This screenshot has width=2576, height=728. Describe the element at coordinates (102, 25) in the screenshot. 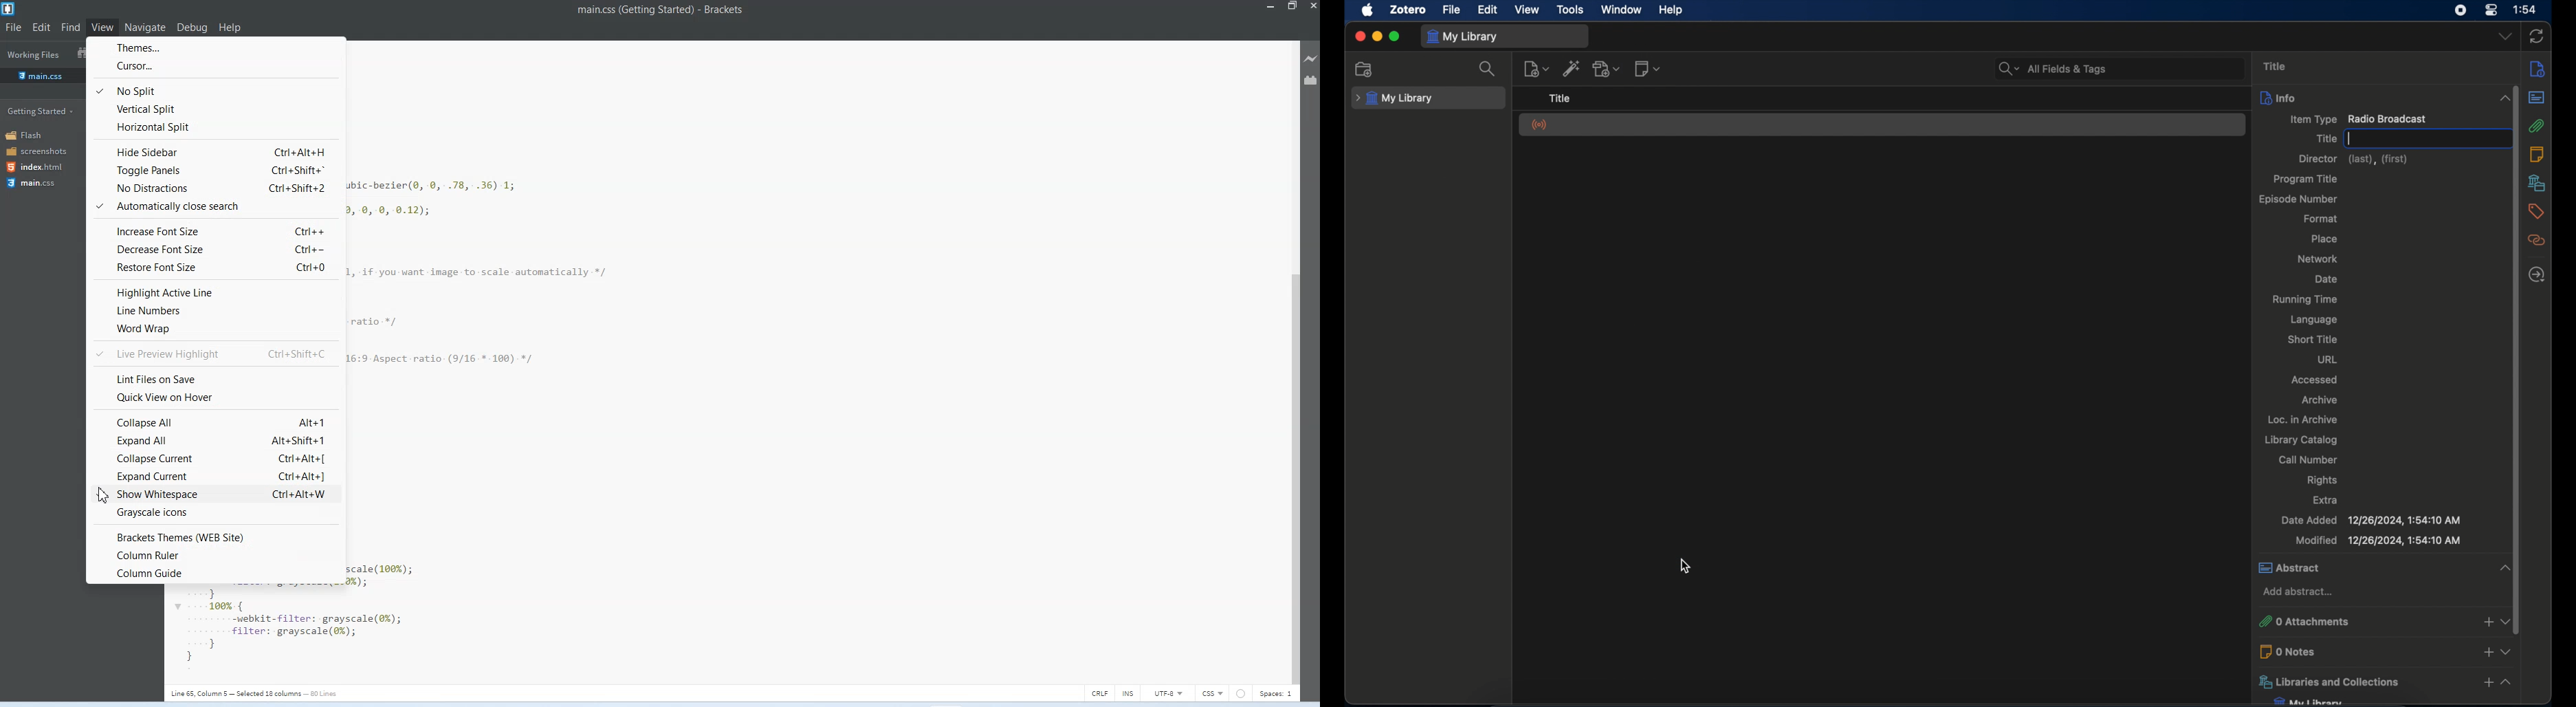

I see `View` at that location.